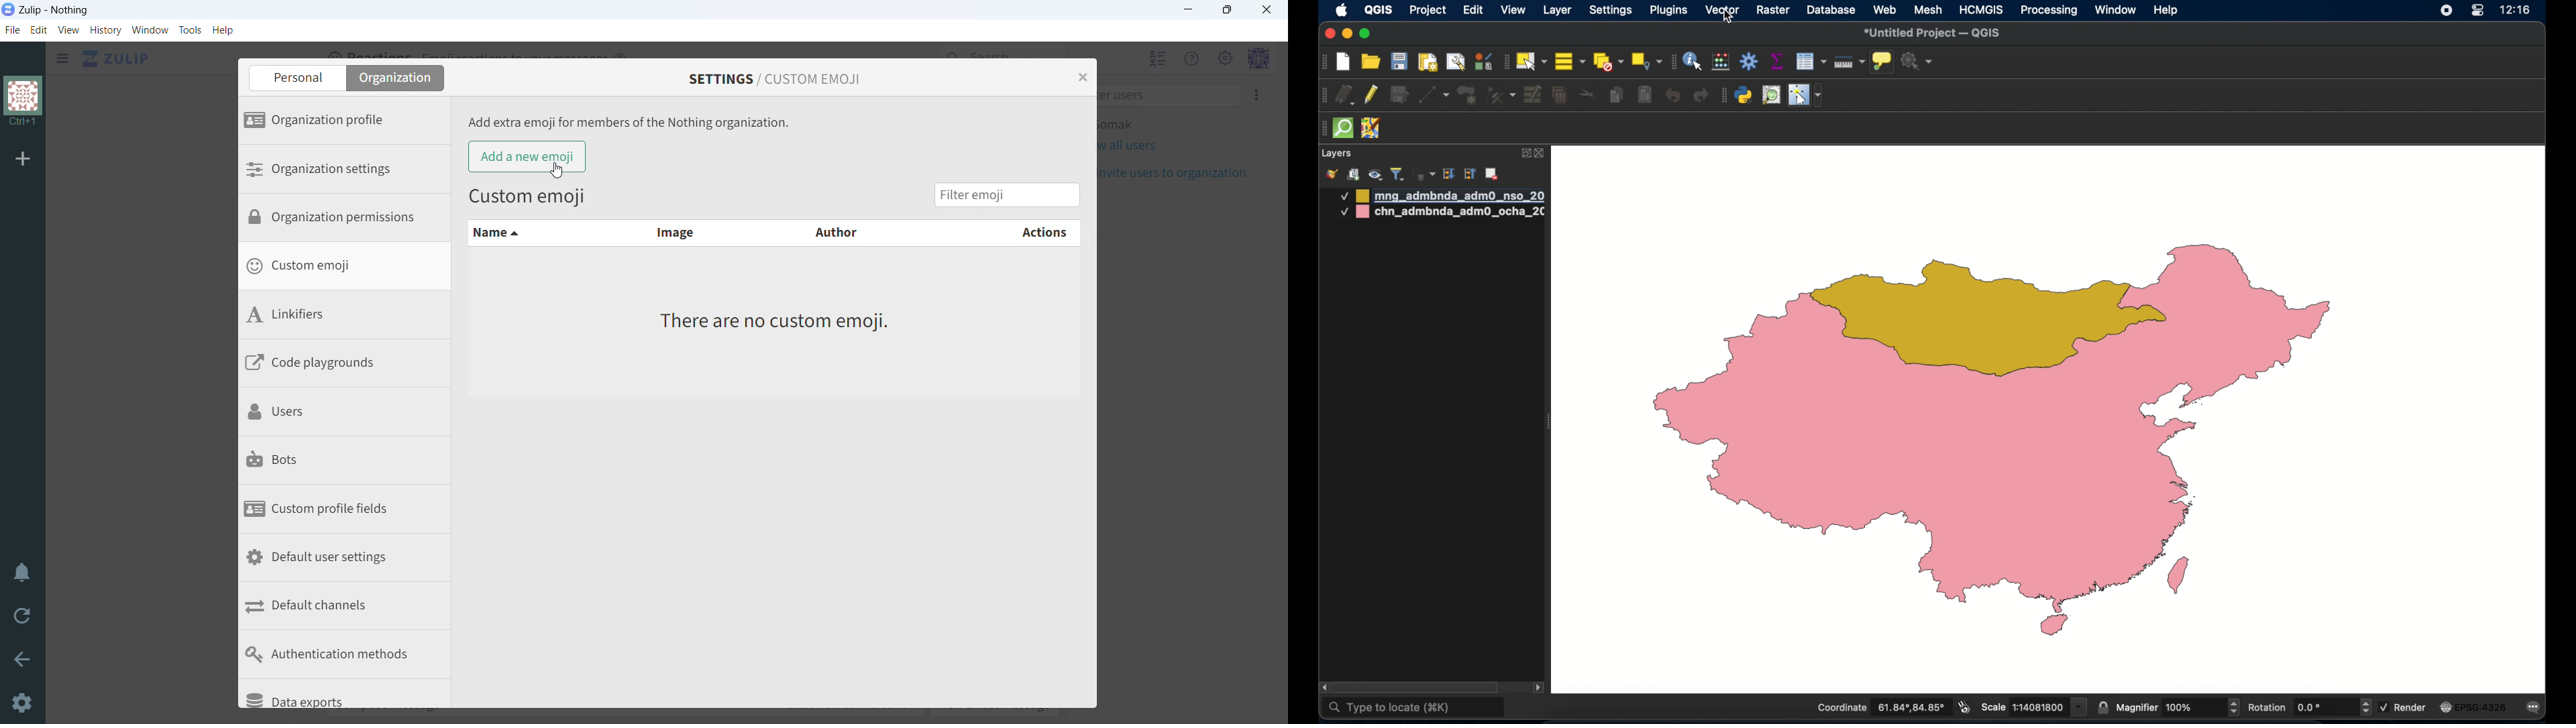  What do you see at coordinates (1533, 60) in the screenshot?
I see `select by area or single click` at bounding box center [1533, 60].